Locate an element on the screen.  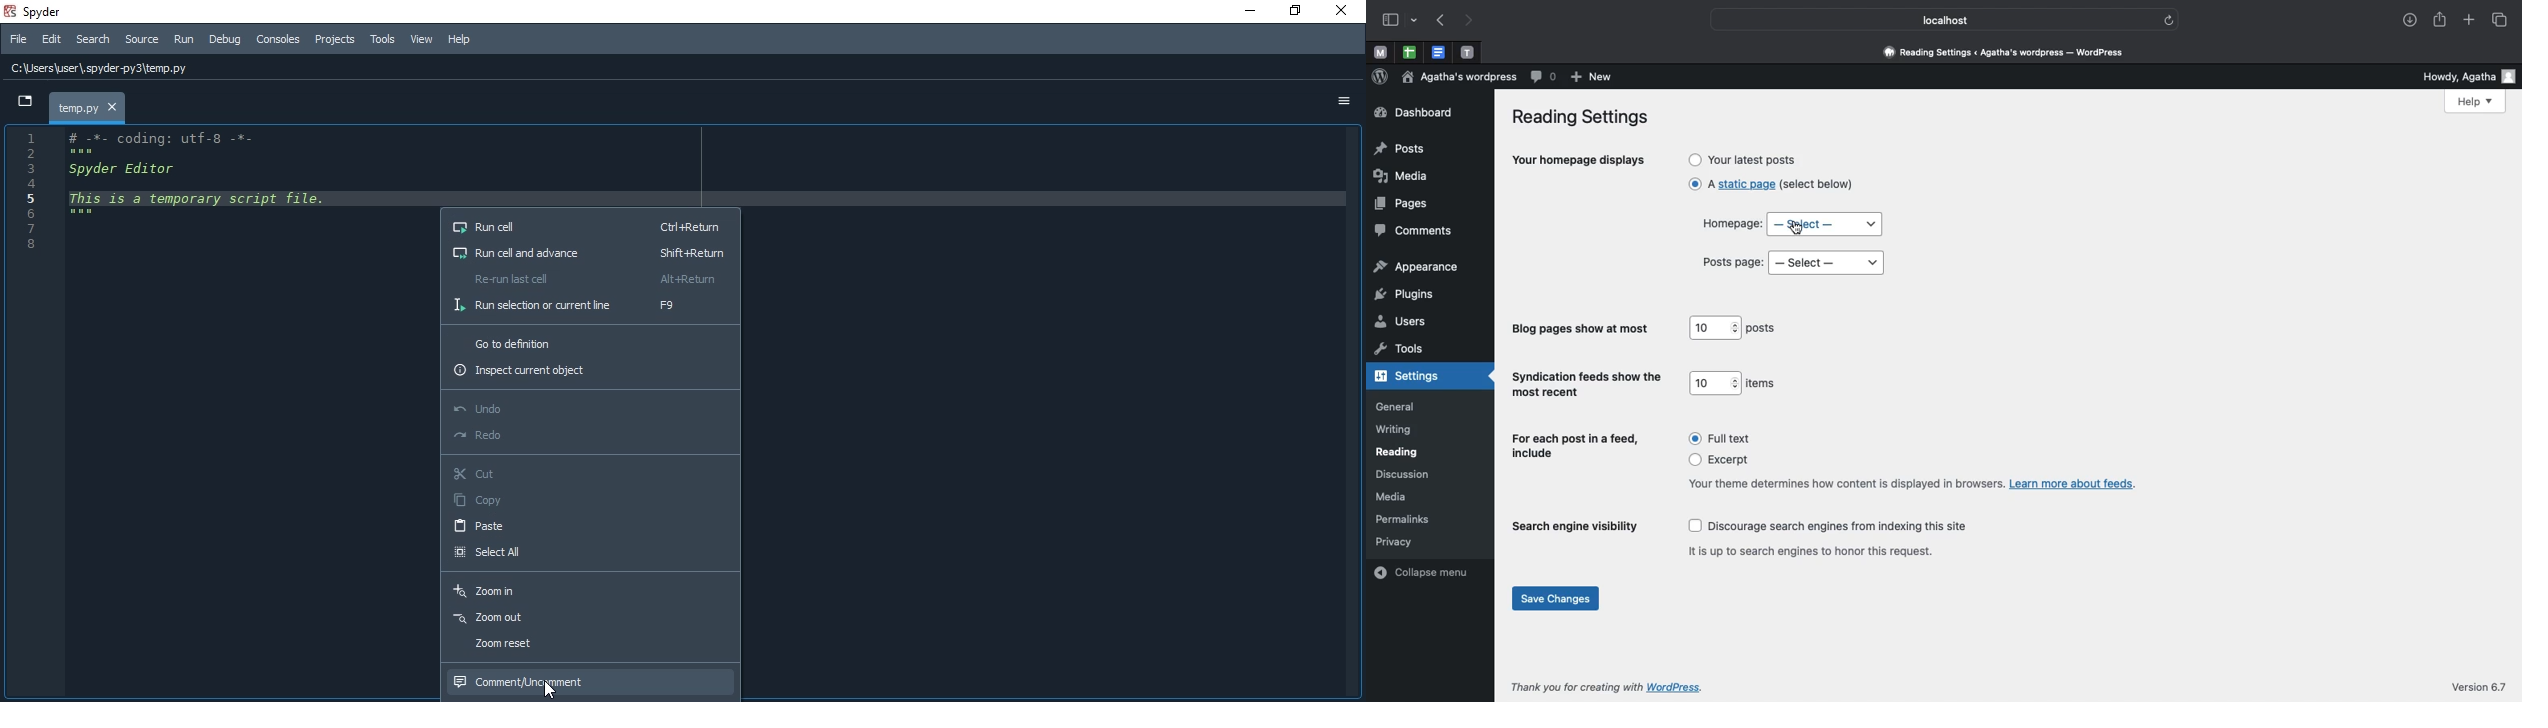
Your theme determines how content is displayed in browsers is located at coordinates (1911, 484).